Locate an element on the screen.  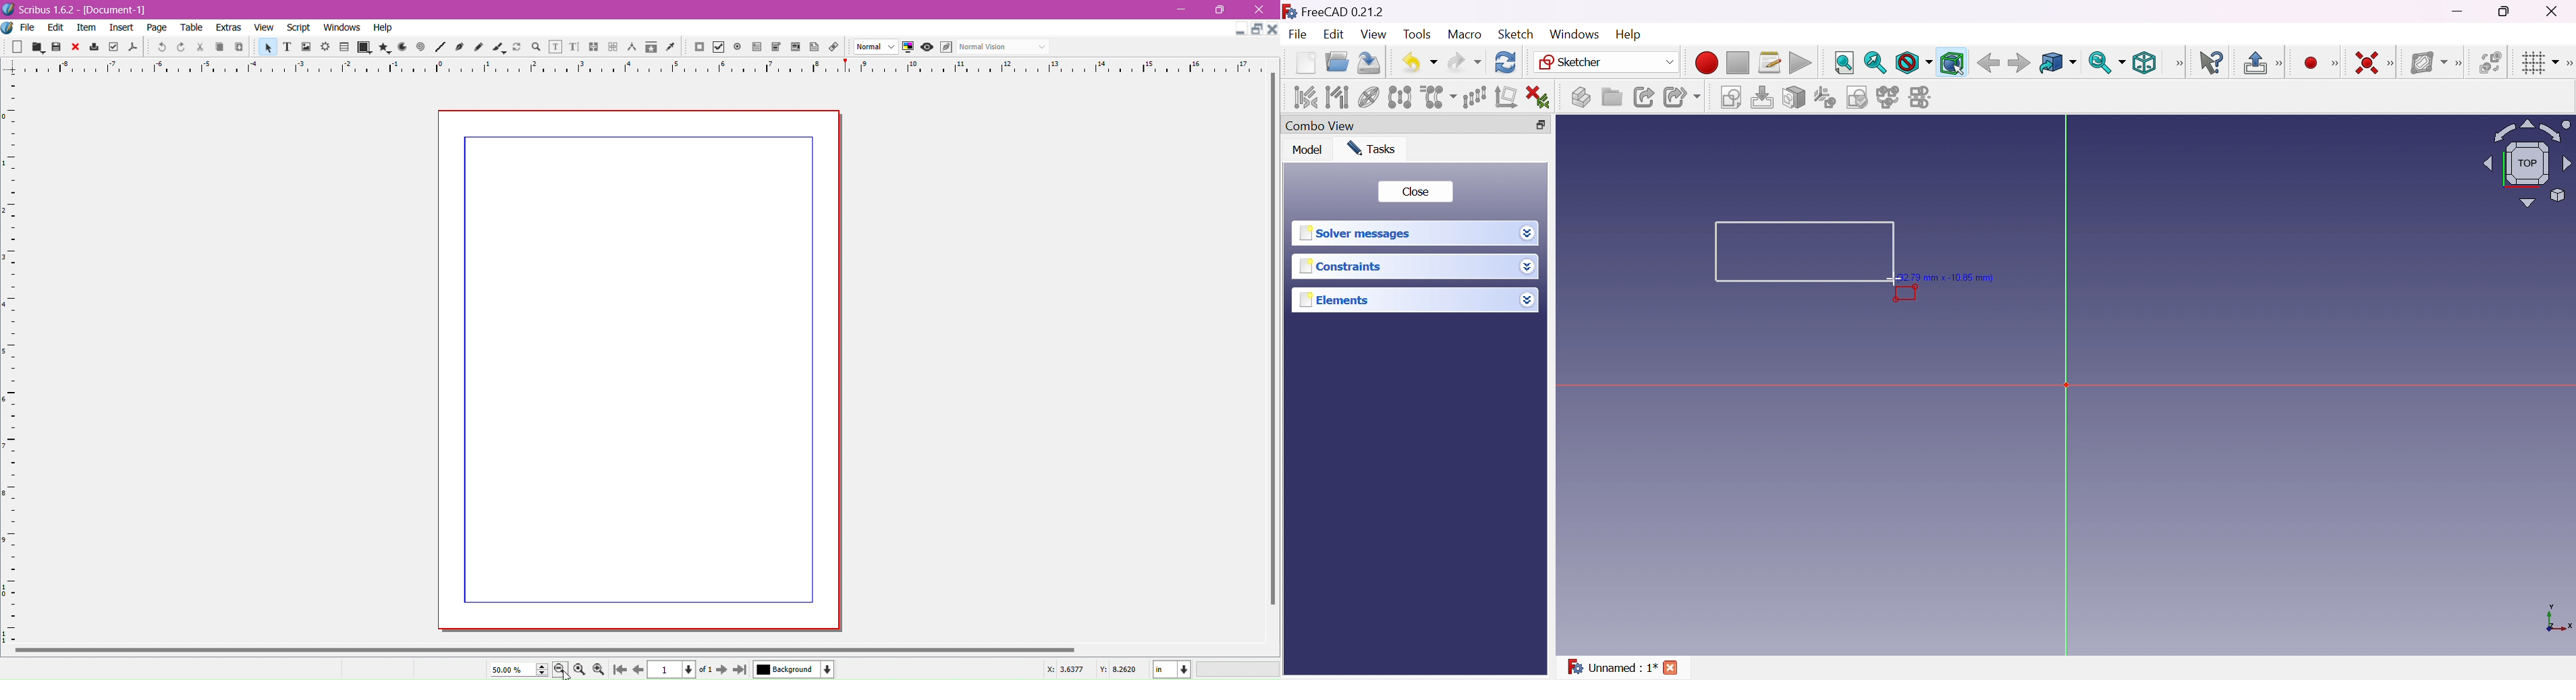
Undo is located at coordinates (1420, 65).